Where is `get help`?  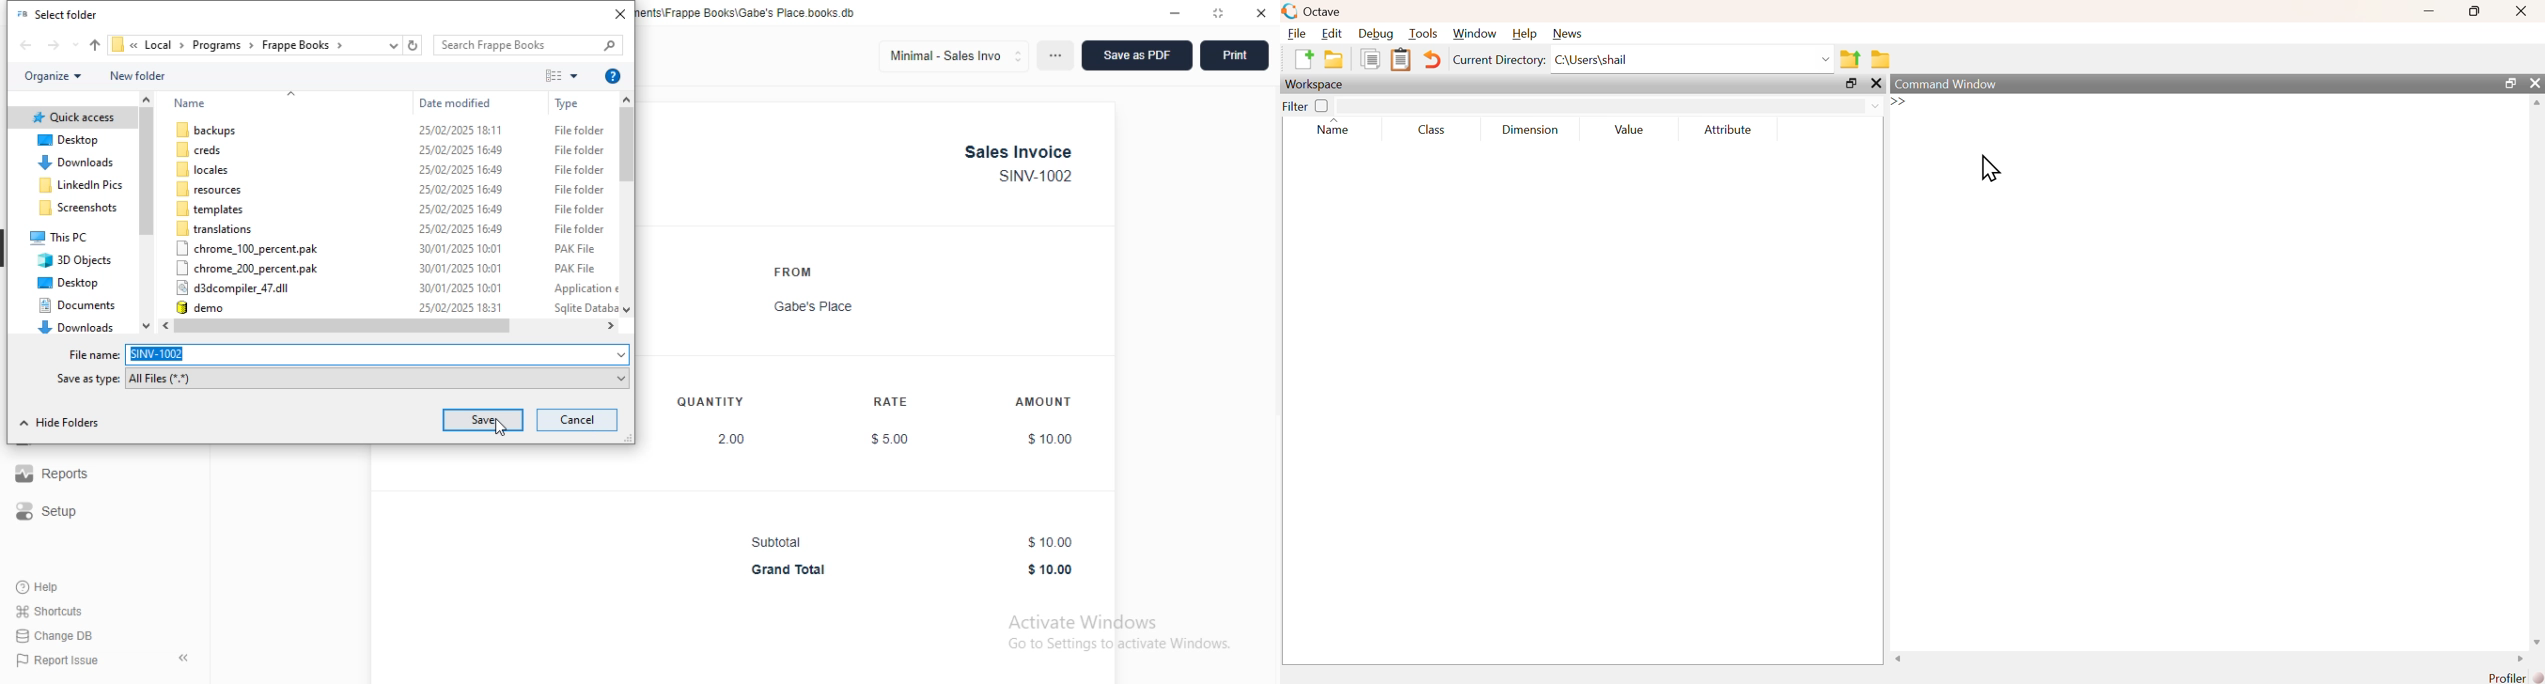 get help is located at coordinates (613, 76).